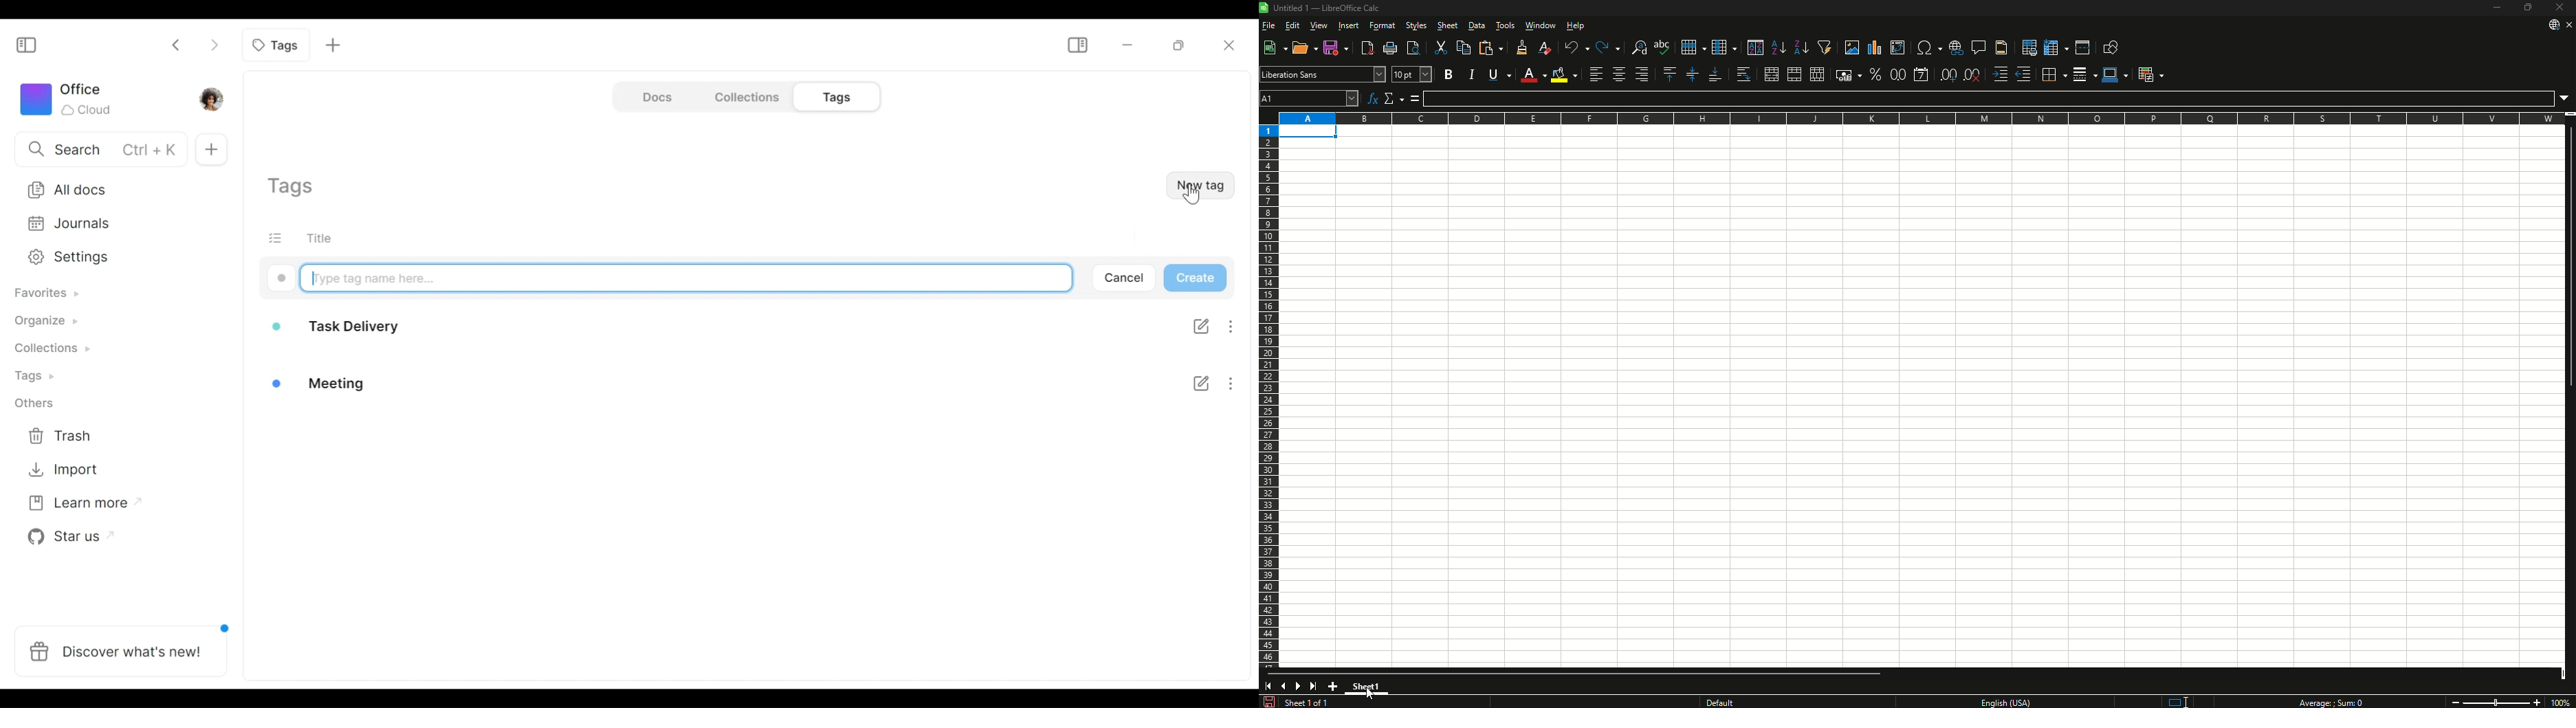 The width and height of the screenshot is (2576, 728). What do you see at coordinates (2024, 74) in the screenshot?
I see `Decrease Indent` at bounding box center [2024, 74].